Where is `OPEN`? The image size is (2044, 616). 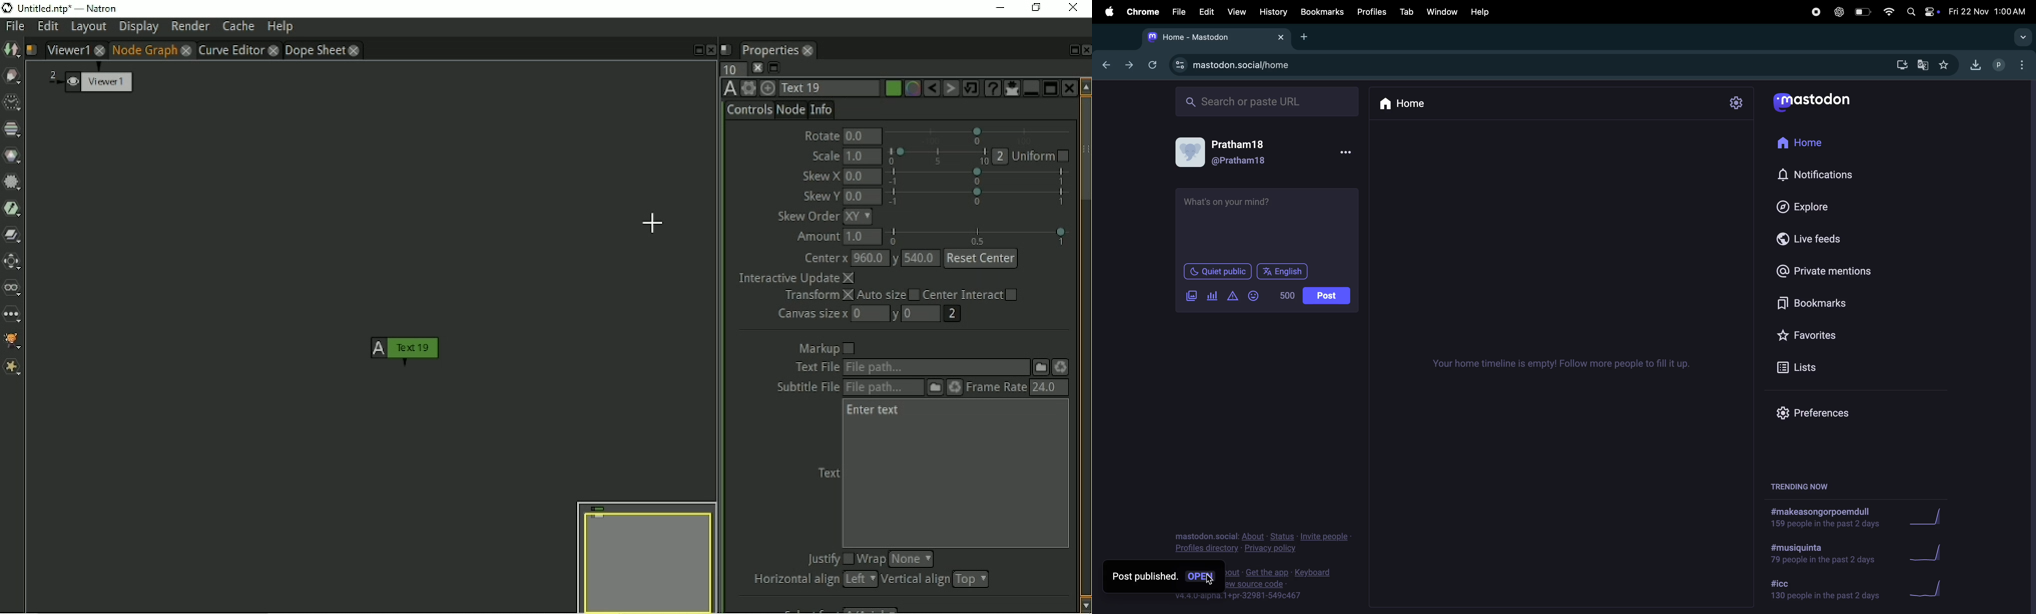
OPEN is located at coordinates (1200, 576).